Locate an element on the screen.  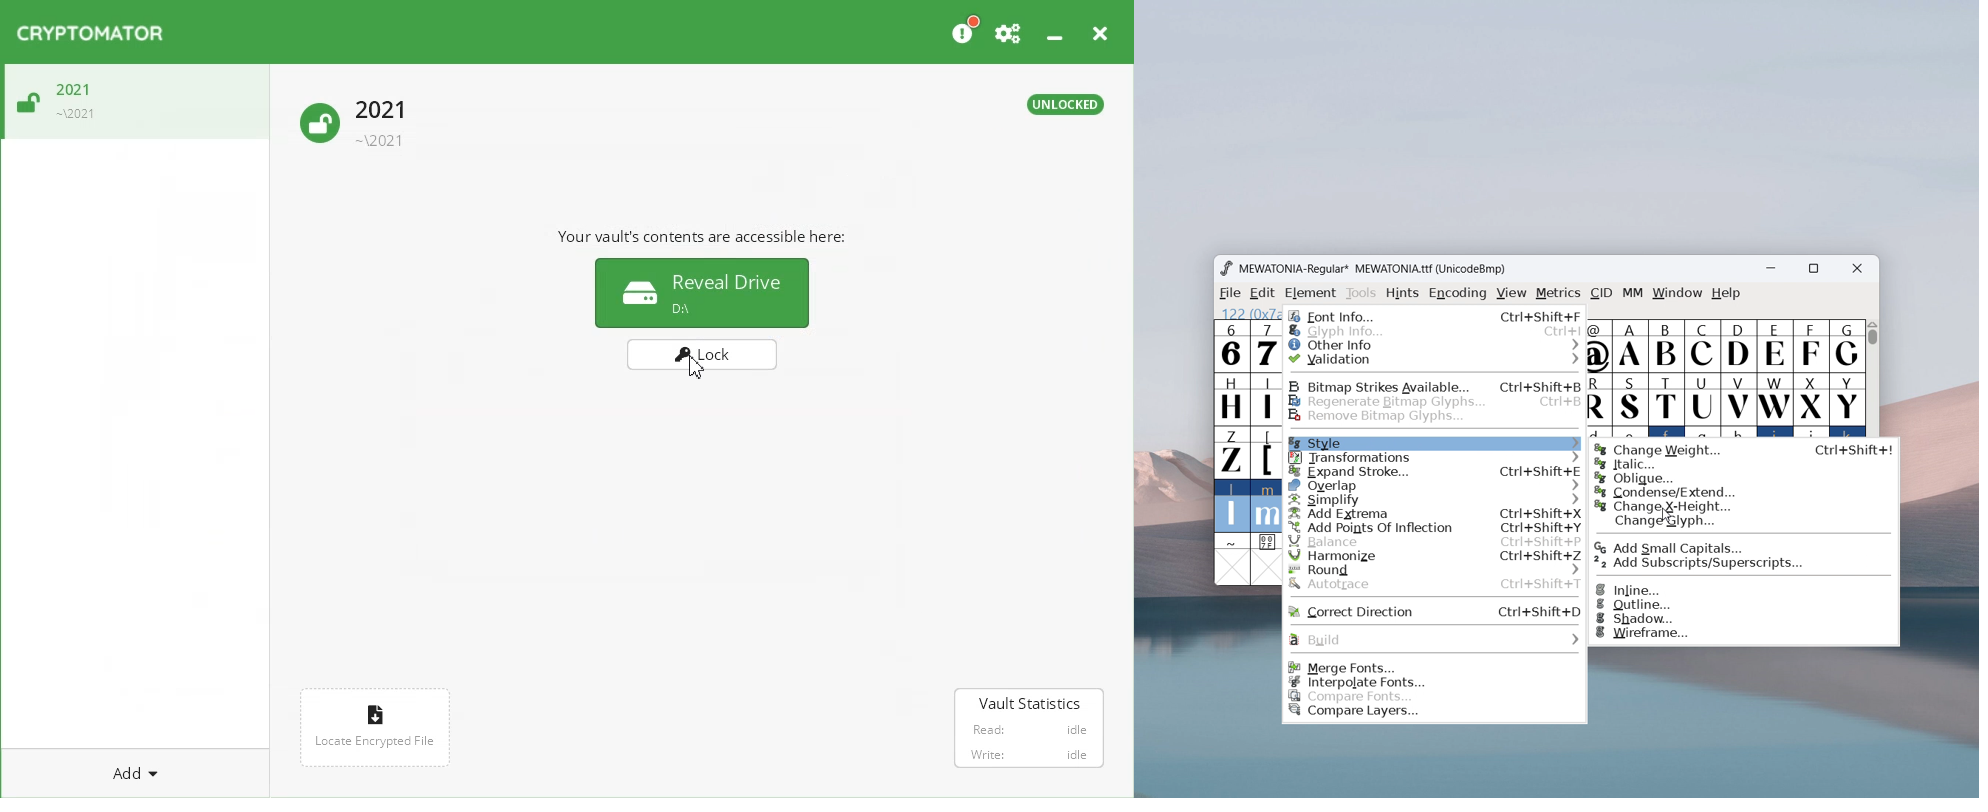
help is located at coordinates (1727, 293).